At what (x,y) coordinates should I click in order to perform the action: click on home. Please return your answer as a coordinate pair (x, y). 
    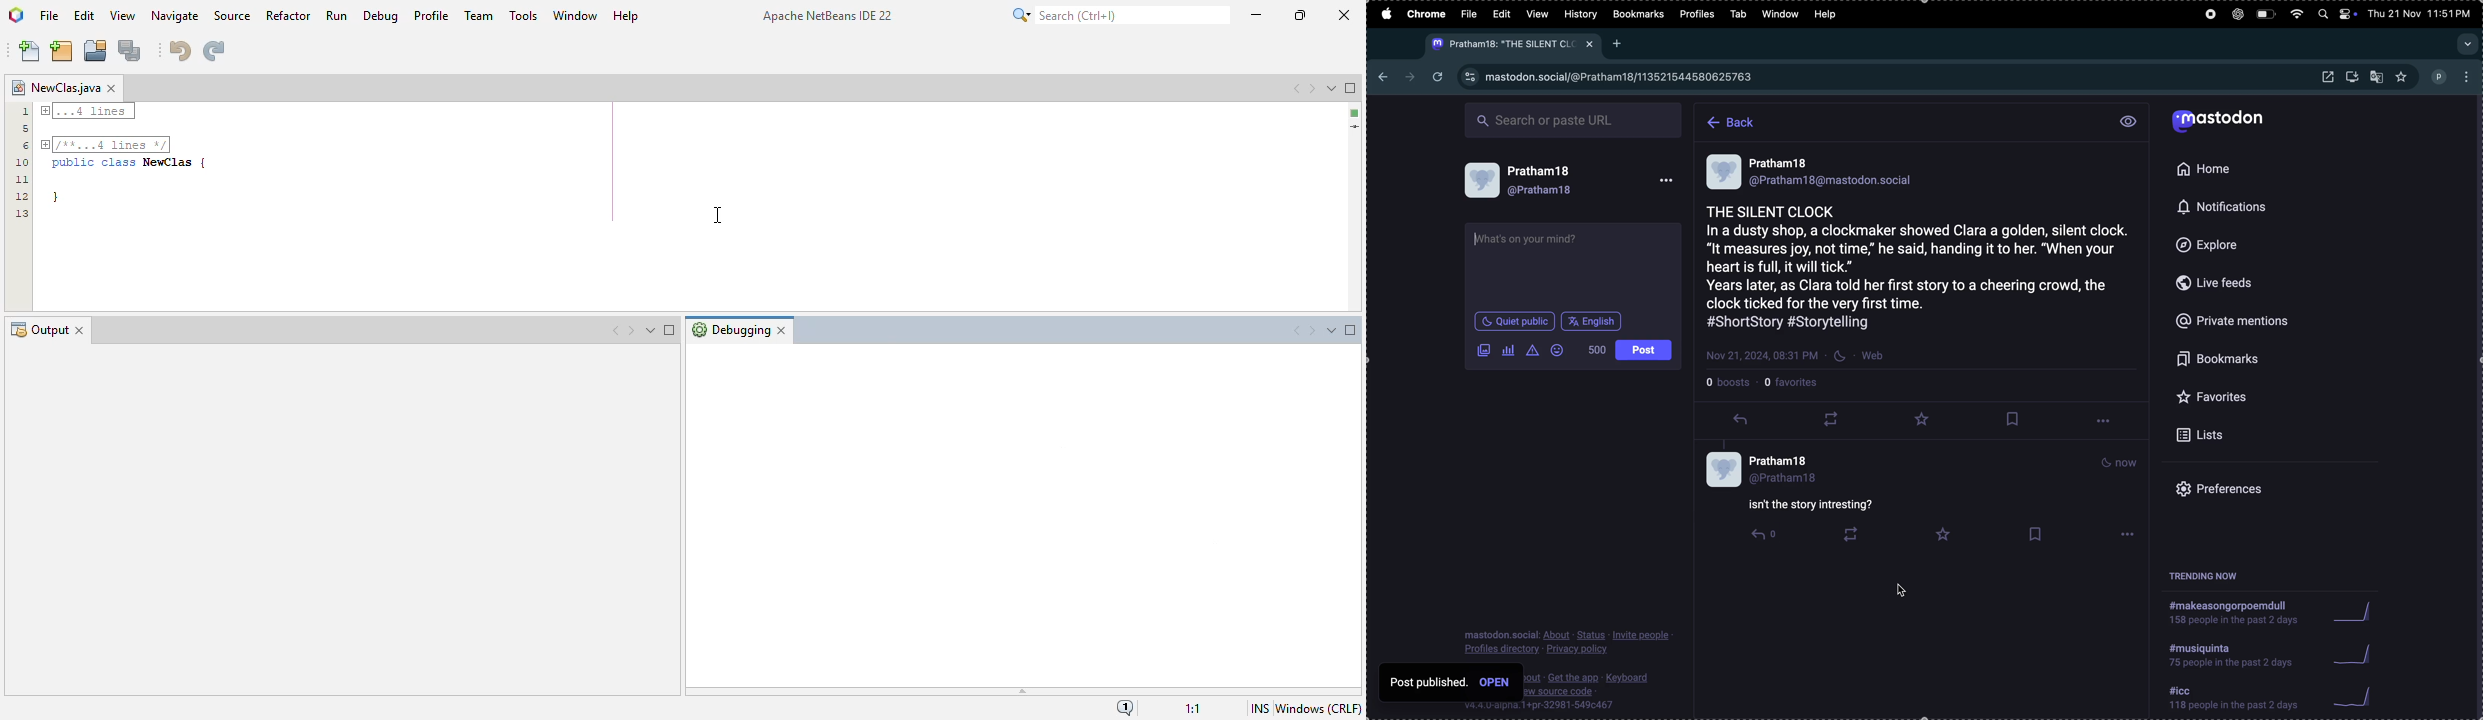
    Looking at the image, I should click on (2210, 169).